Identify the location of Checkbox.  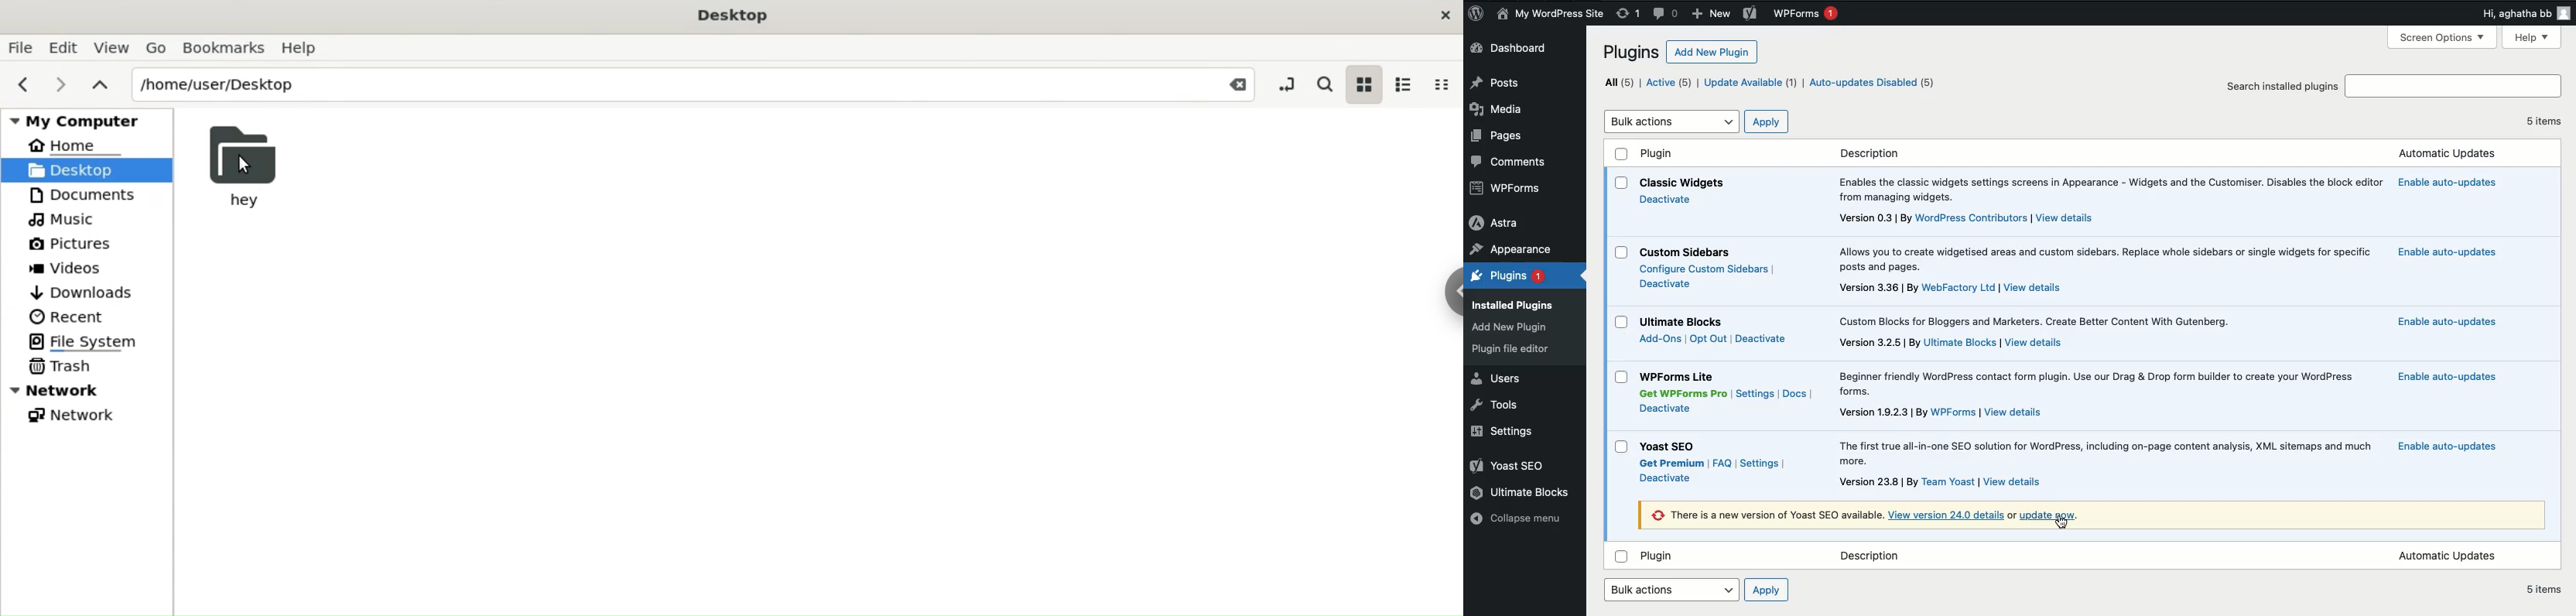
(1622, 447).